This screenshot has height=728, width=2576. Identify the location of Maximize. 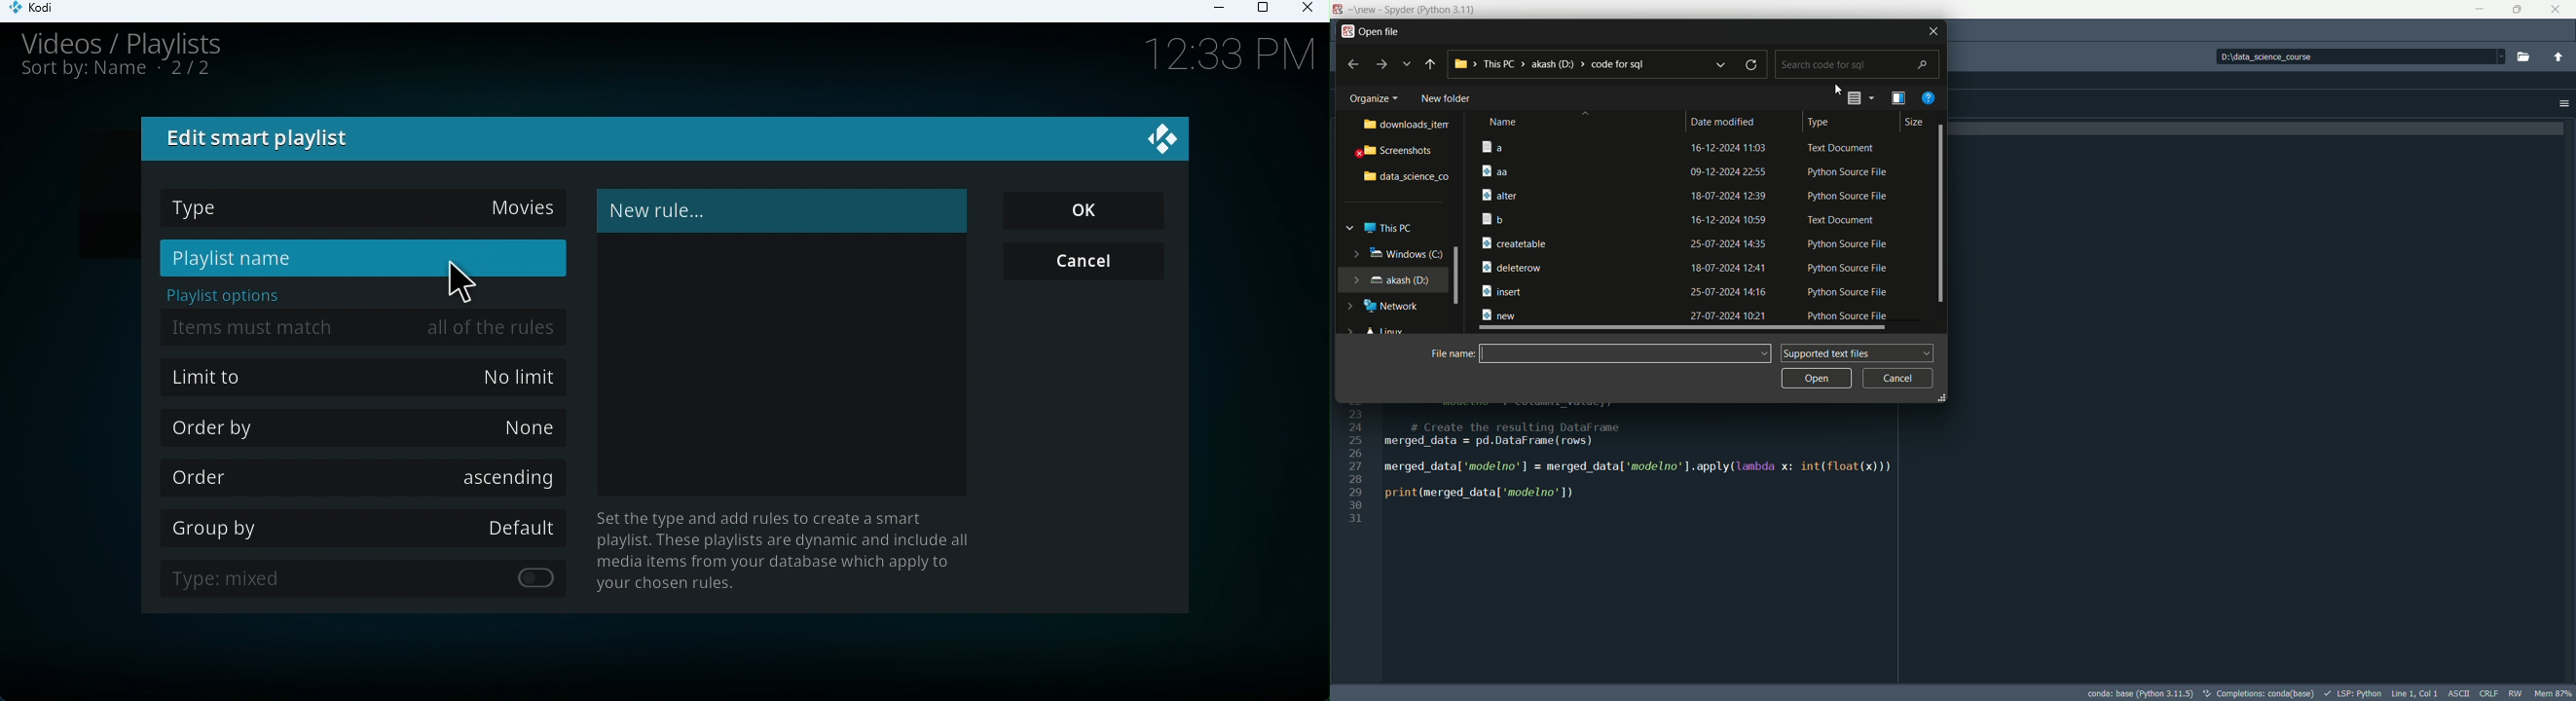
(1267, 9).